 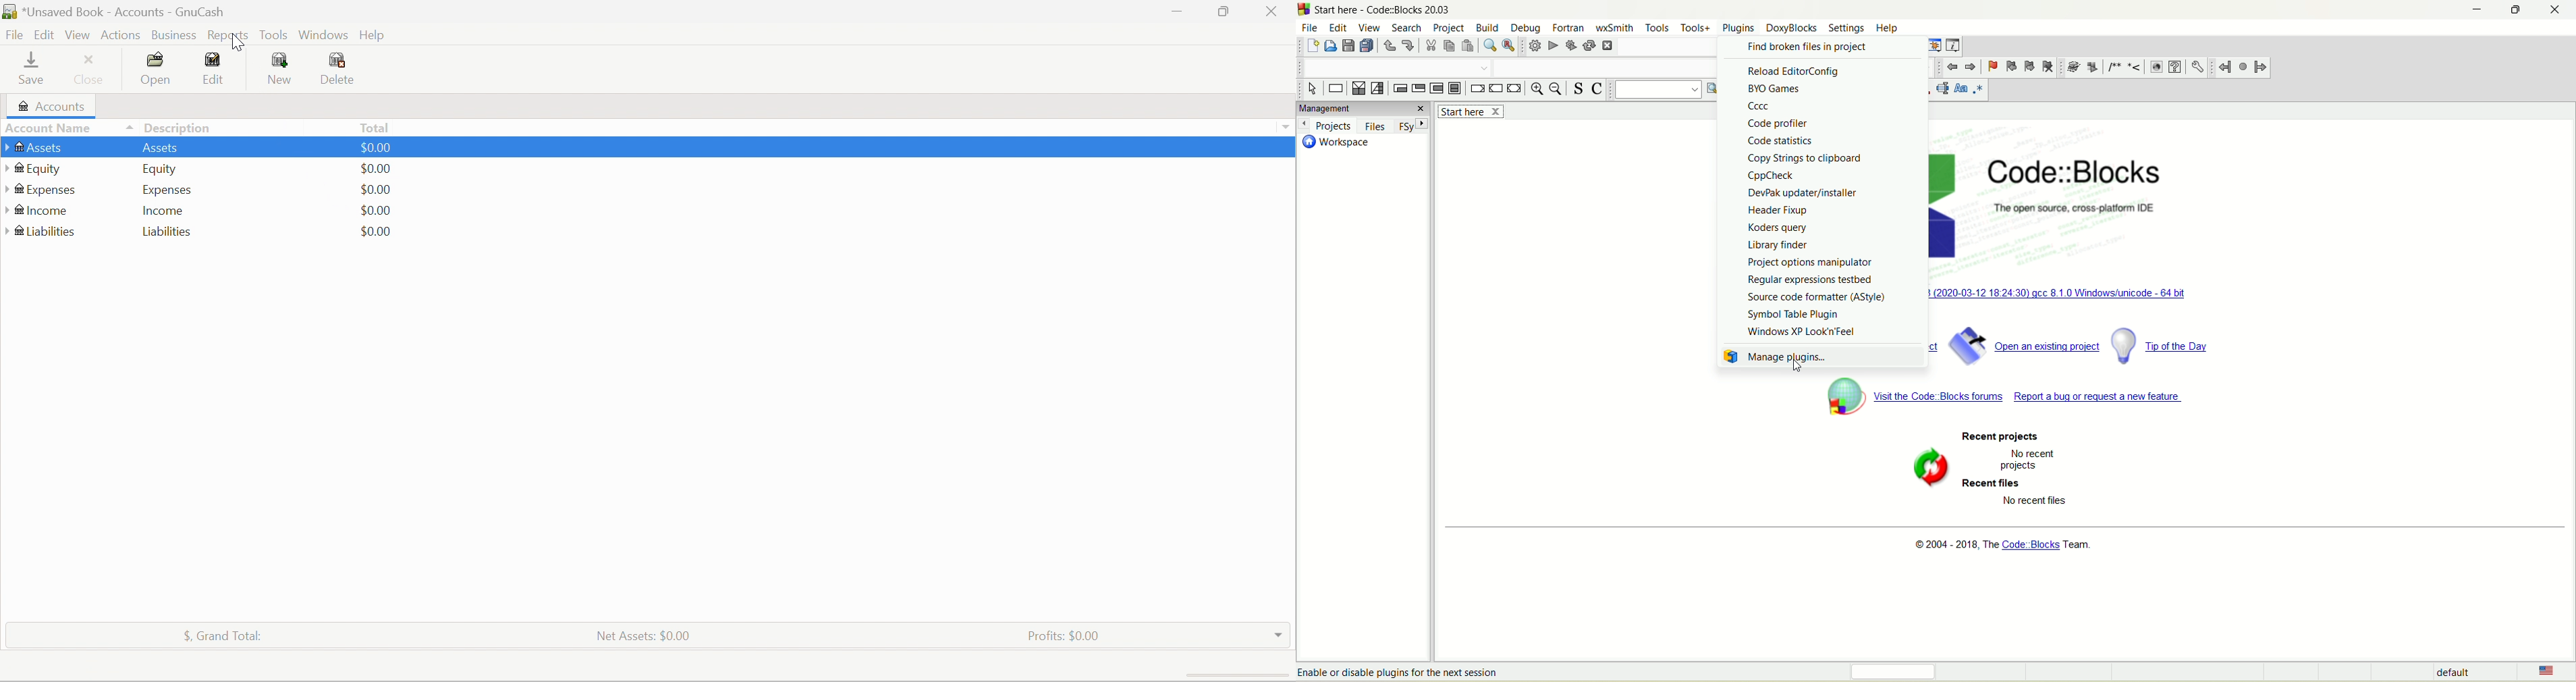 I want to click on Close, so click(x=90, y=74).